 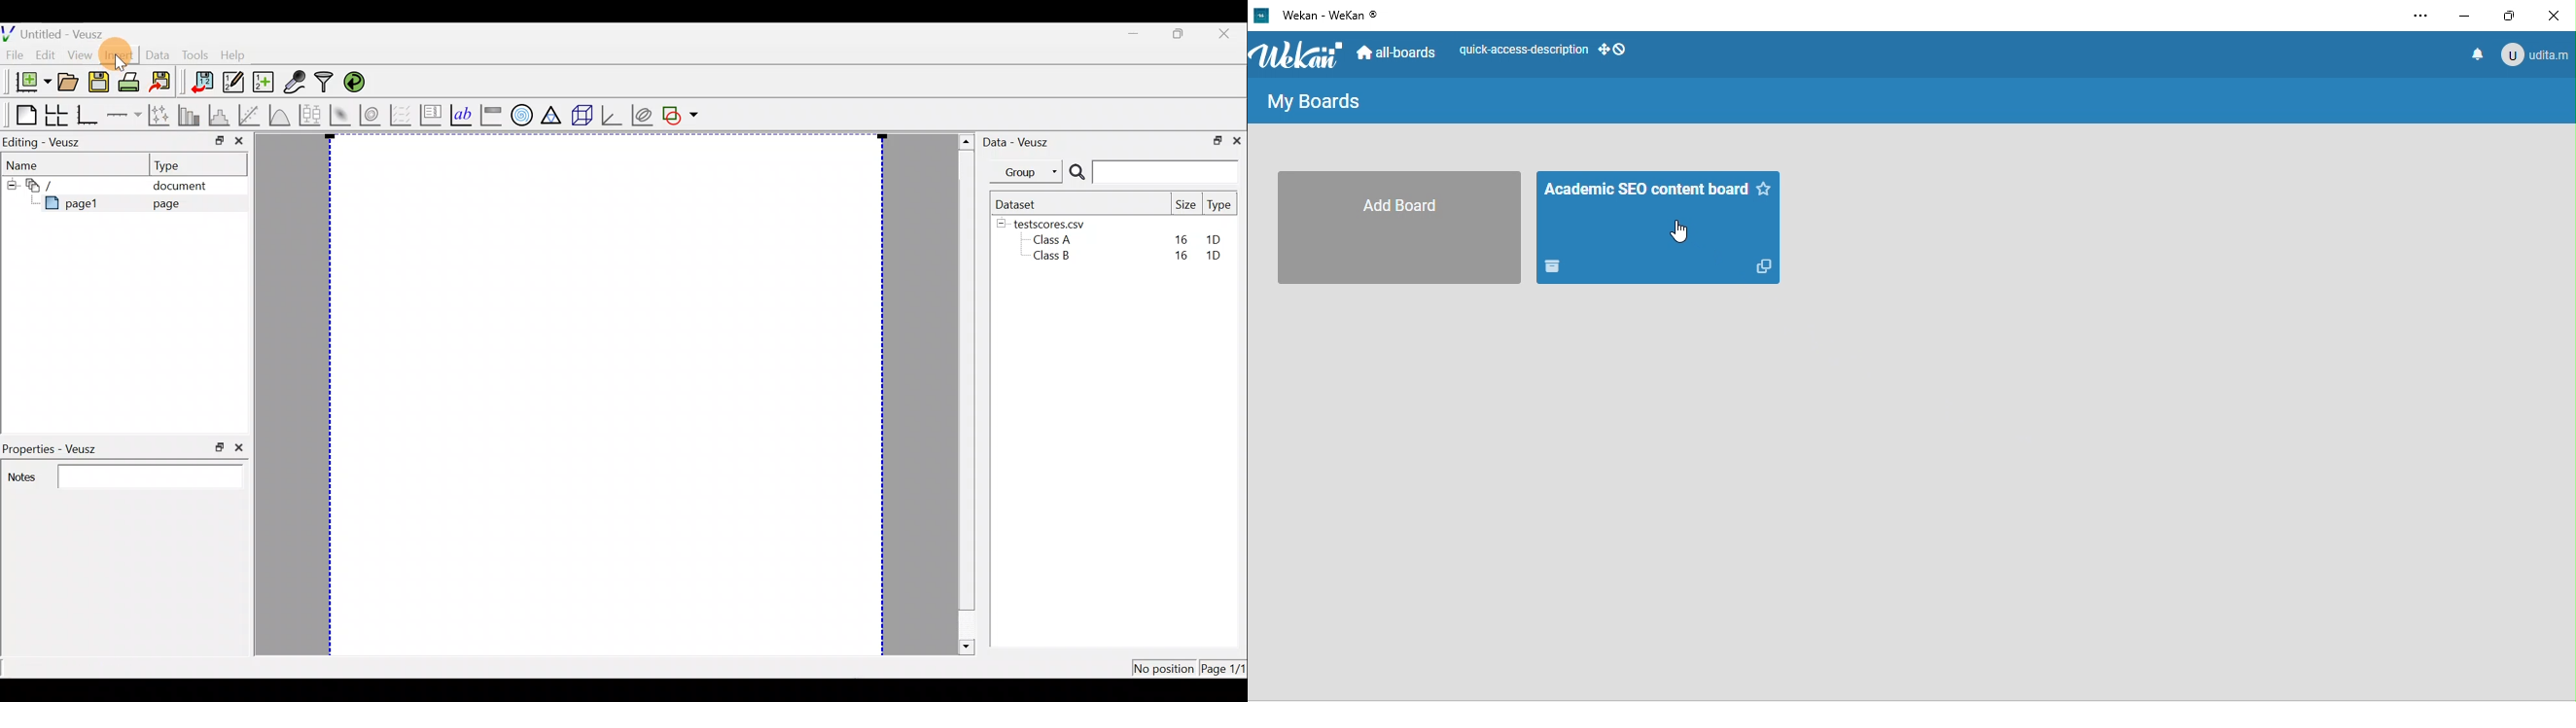 What do you see at coordinates (1181, 238) in the screenshot?
I see `16` at bounding box center [1181, 238].